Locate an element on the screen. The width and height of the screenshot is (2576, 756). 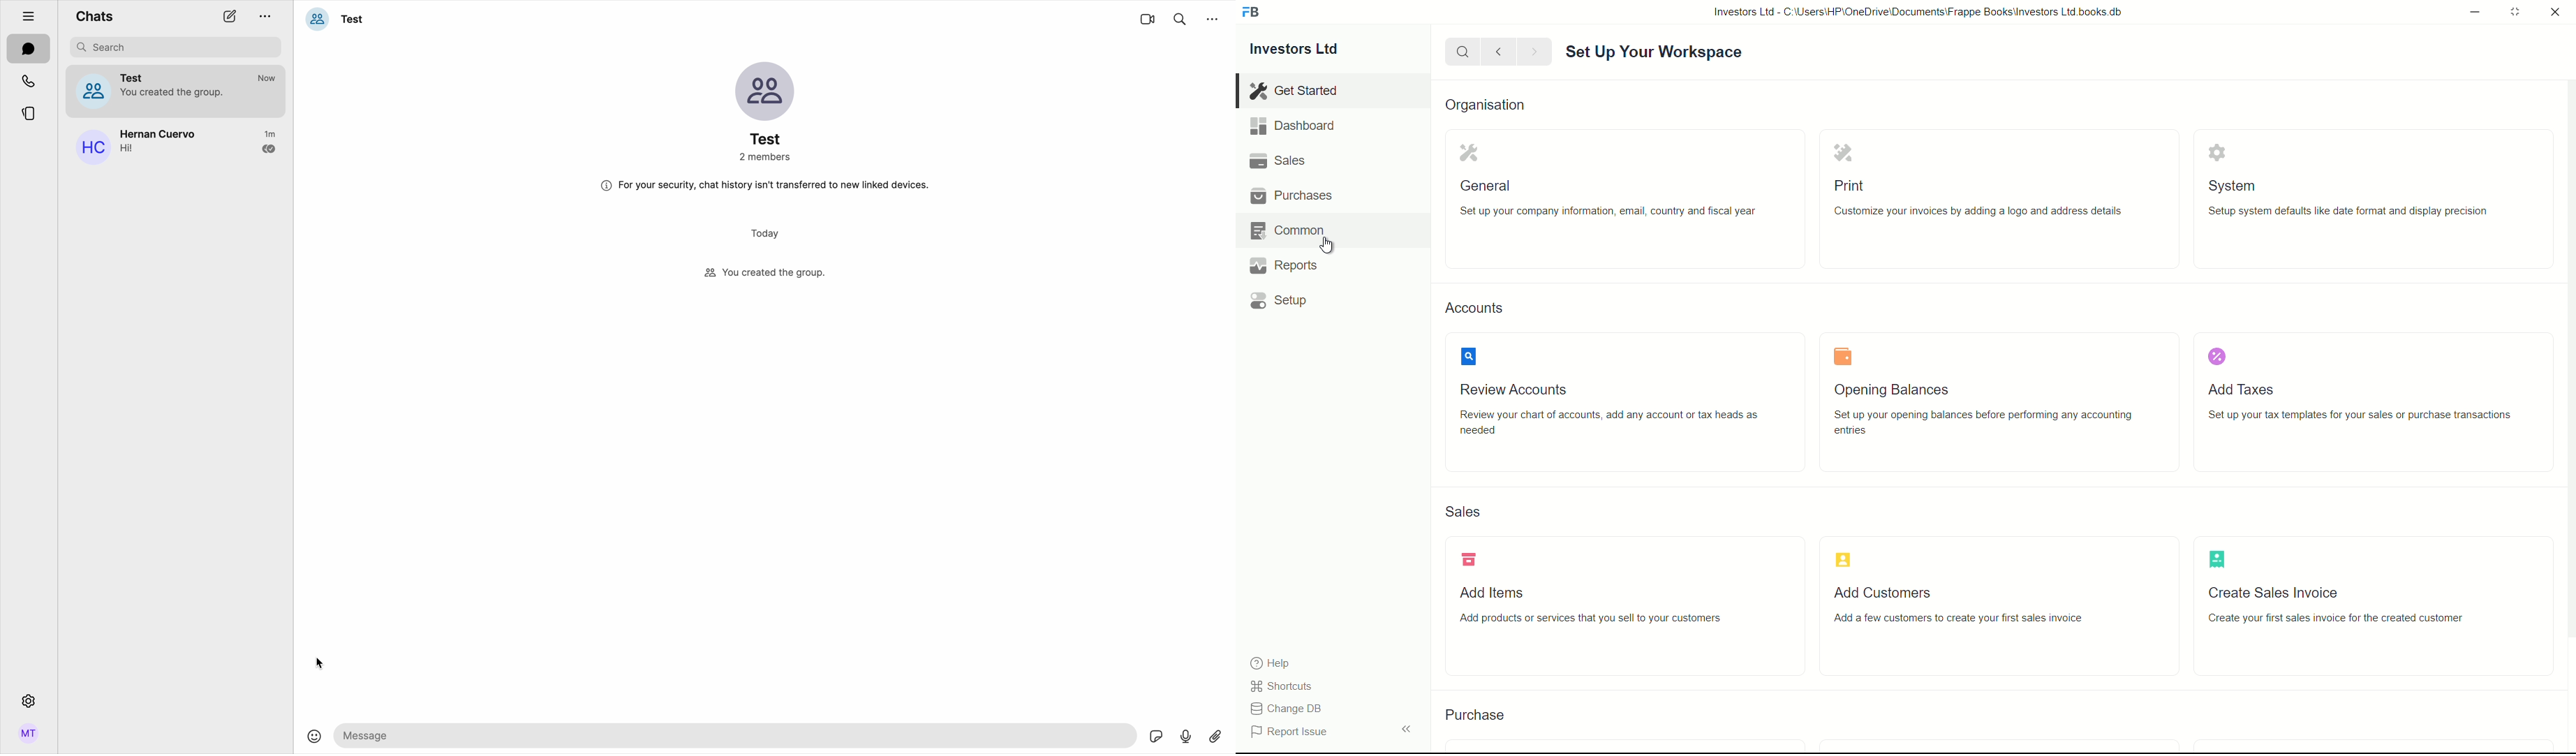
shortcuts is located at coordinates (1285, 686).